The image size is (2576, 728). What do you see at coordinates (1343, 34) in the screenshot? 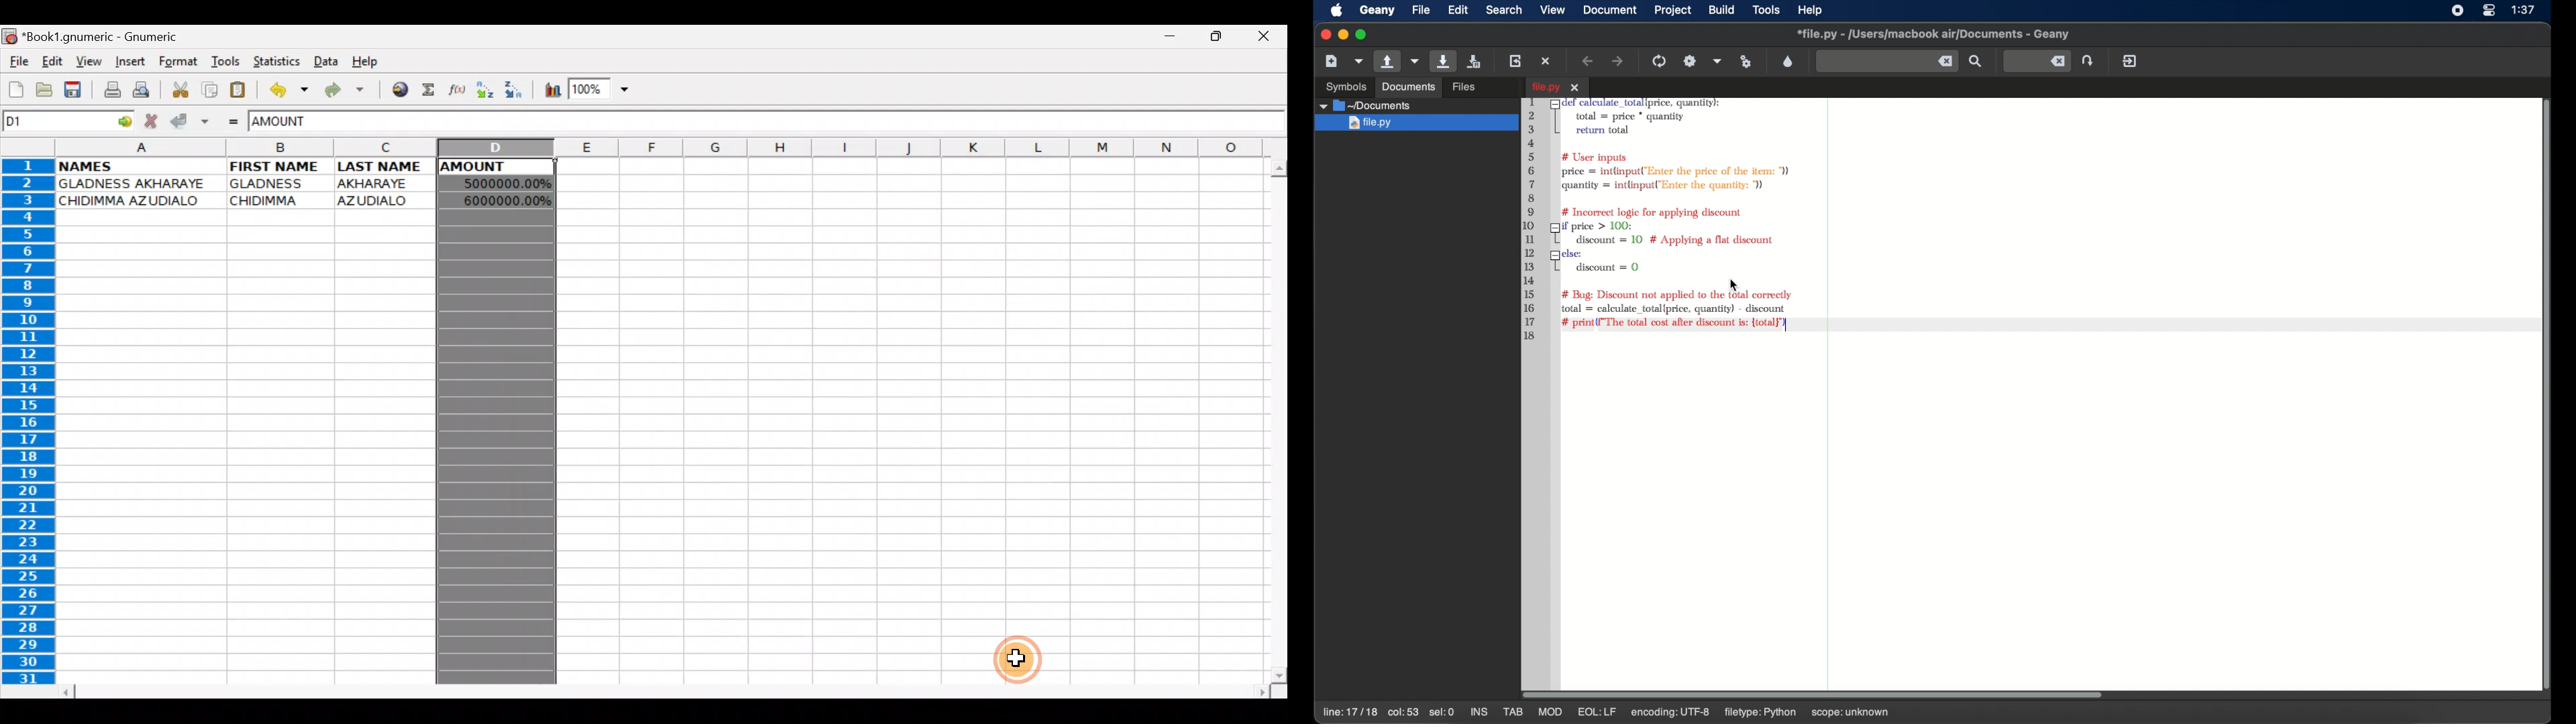
I see `minimize` at bounding box center [1343, 34].